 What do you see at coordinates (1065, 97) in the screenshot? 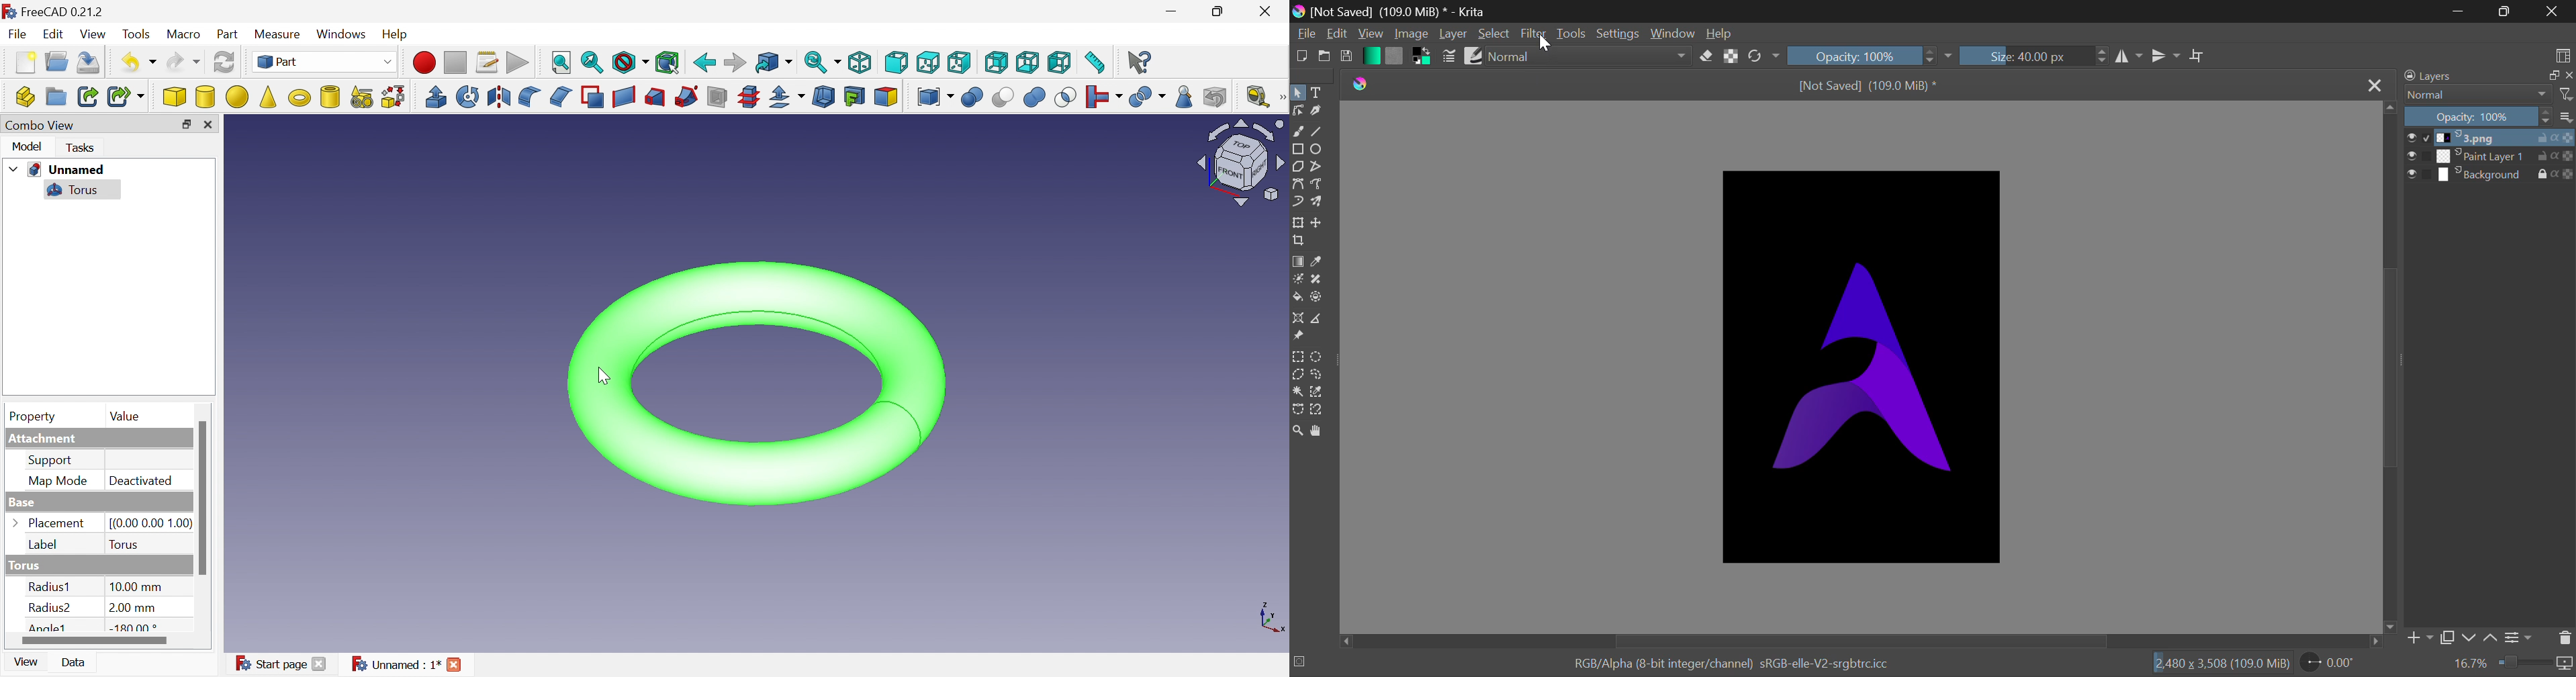
I see `Intersection` at bounding box center [1065, 97].